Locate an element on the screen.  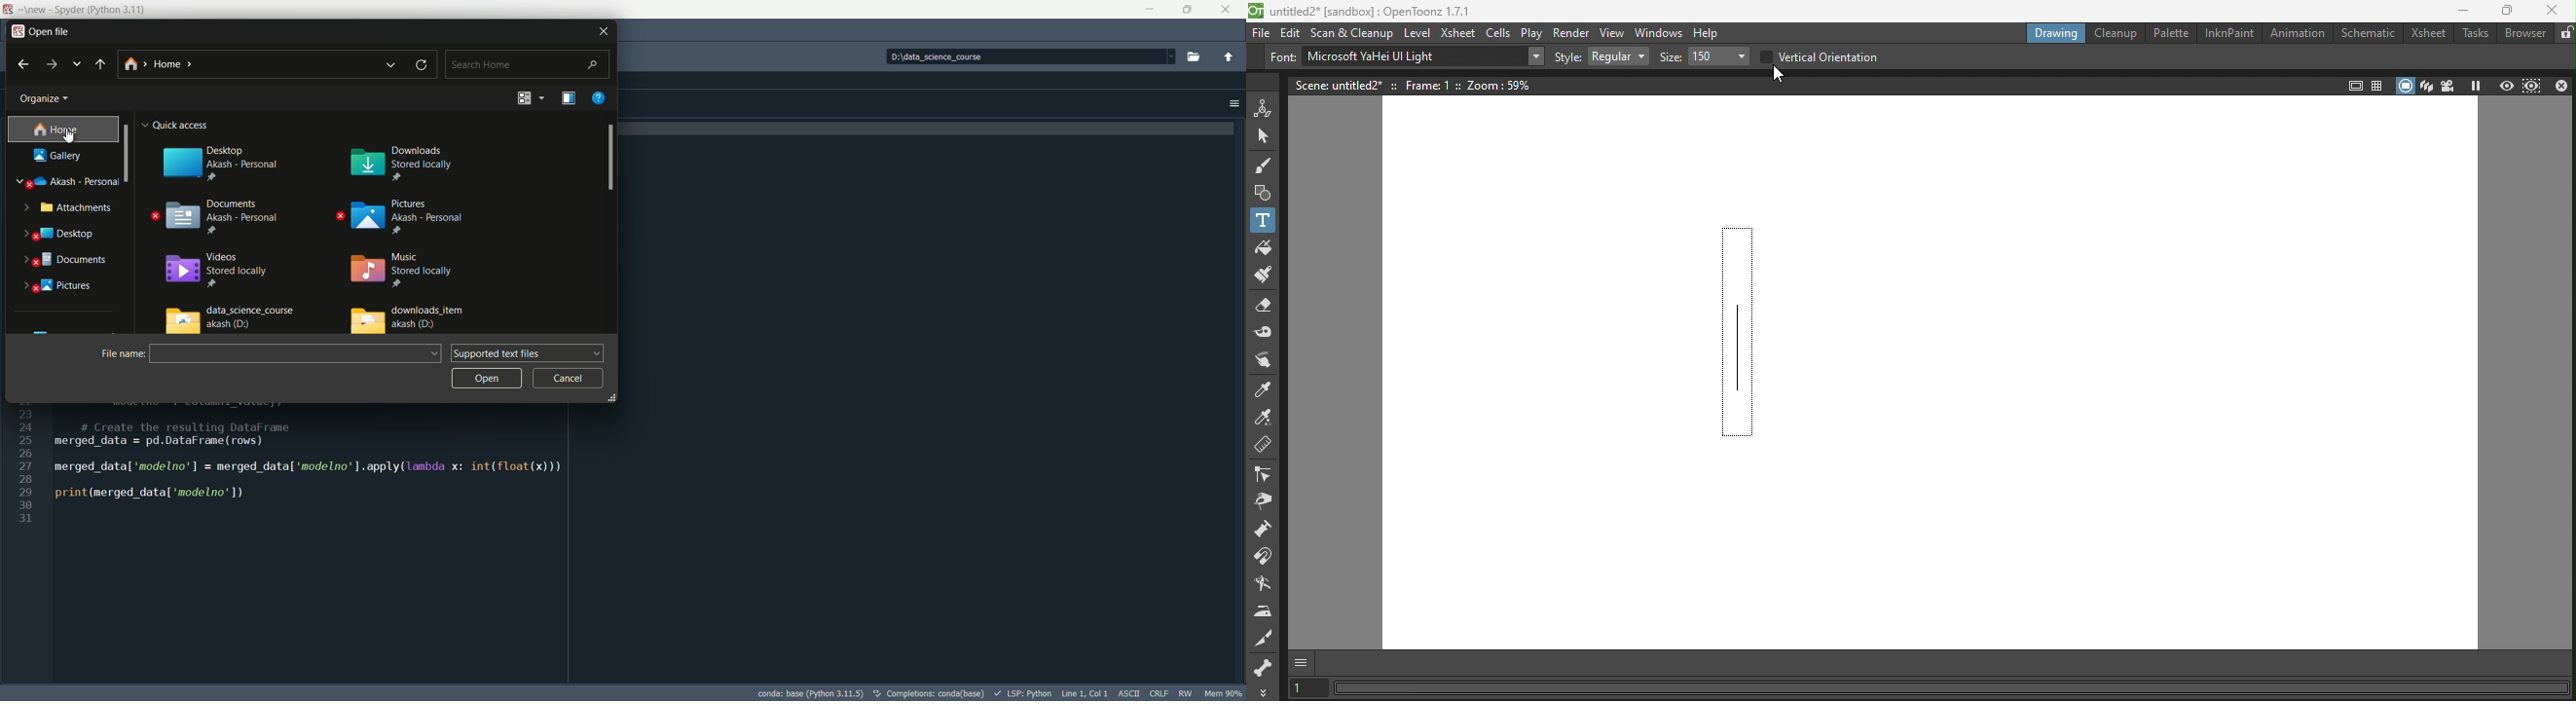
supported text files is located at coordinates (529, 354).